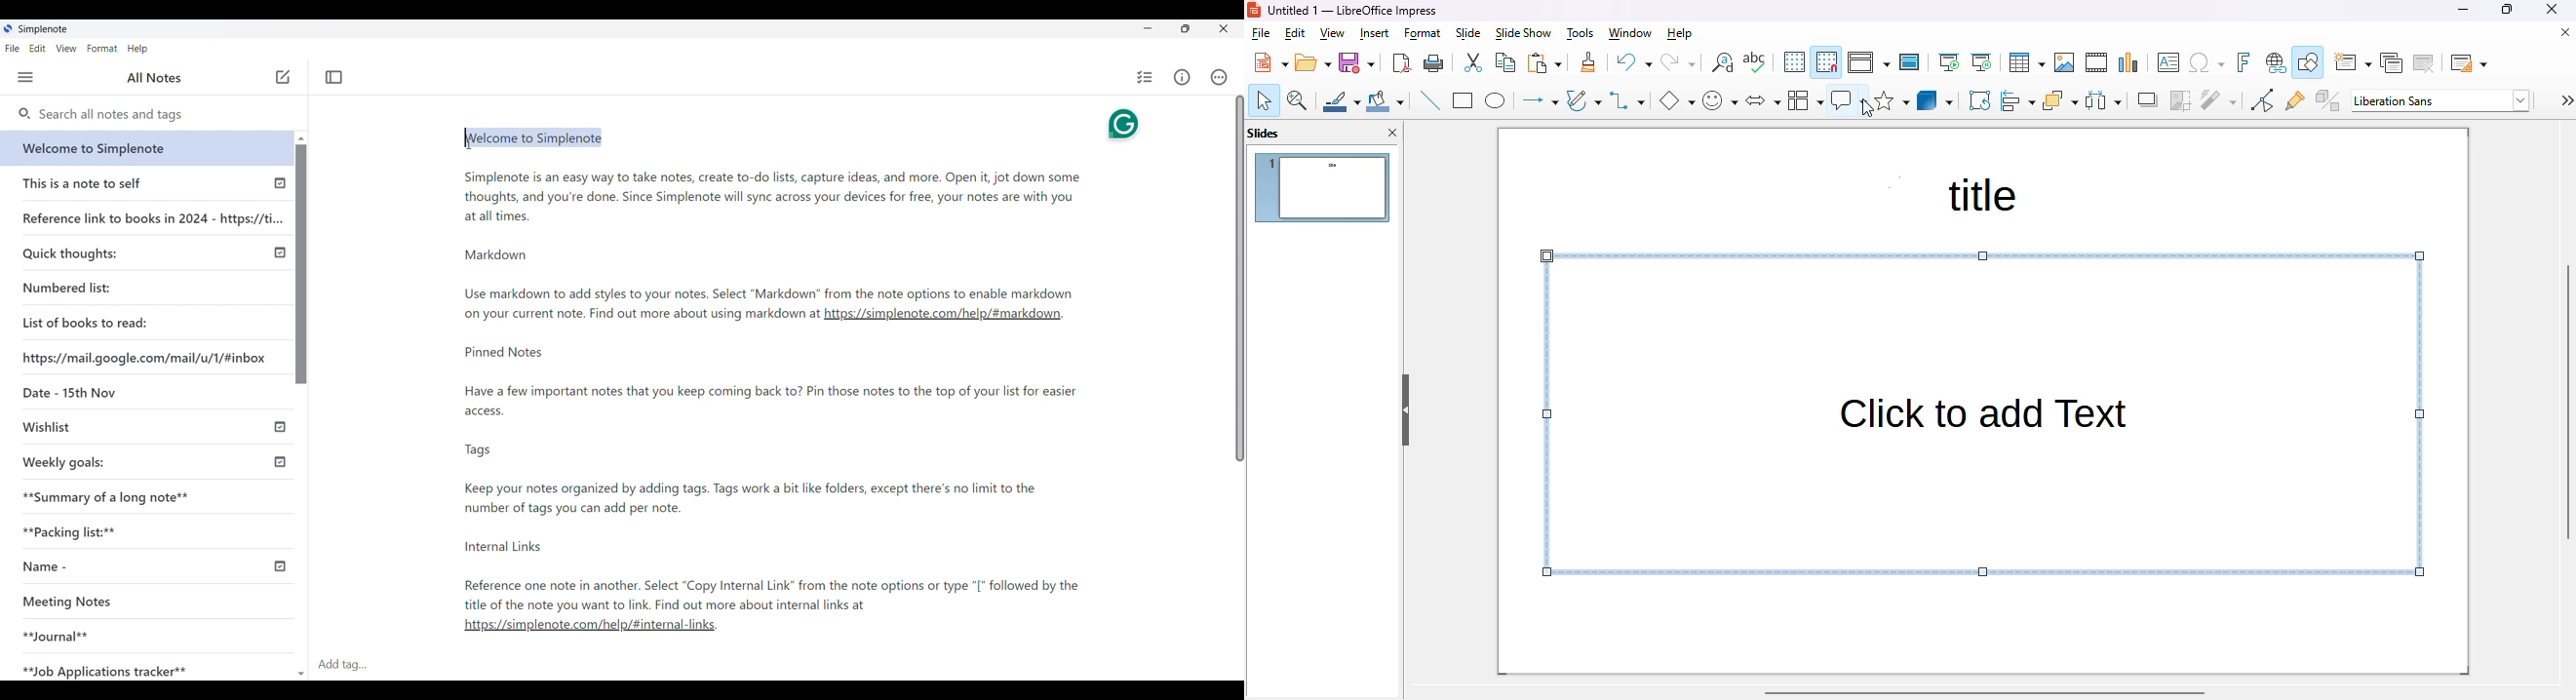  I want to click on toggle extrusion, so click(2328, 99).